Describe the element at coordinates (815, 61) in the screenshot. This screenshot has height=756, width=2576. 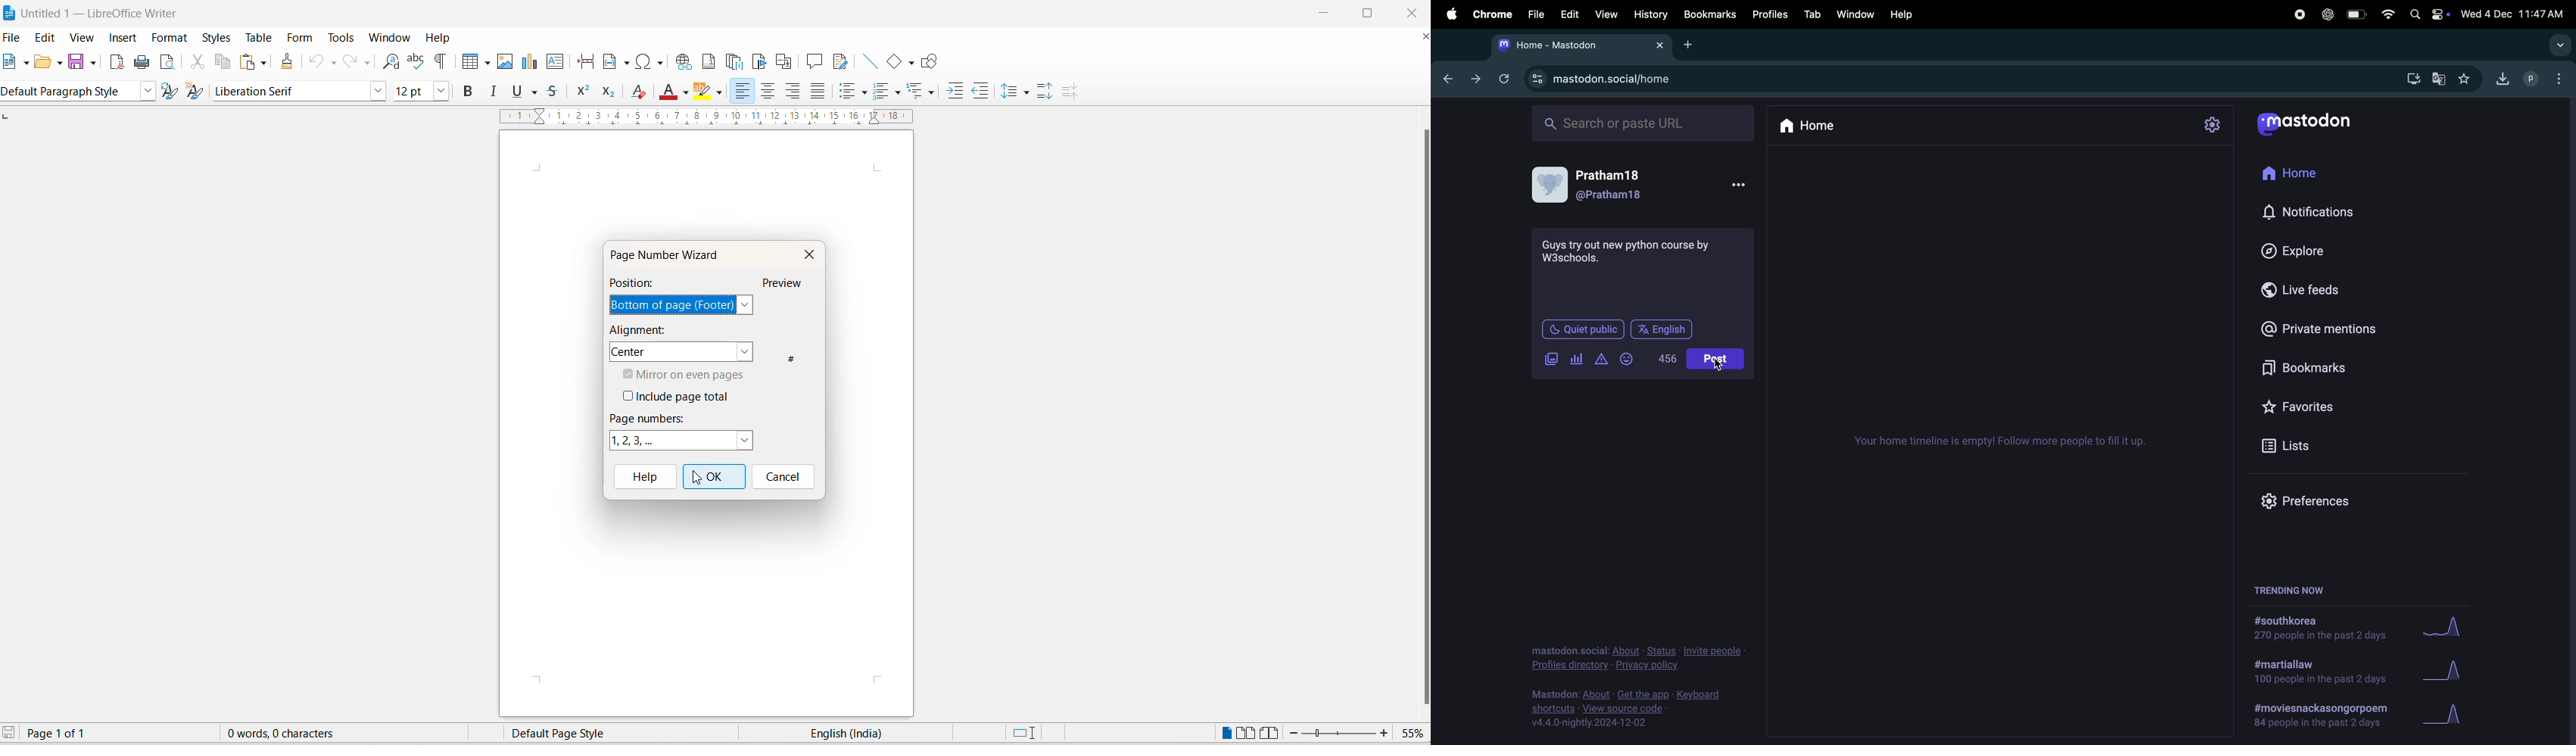
I see `insert comments` at that location.